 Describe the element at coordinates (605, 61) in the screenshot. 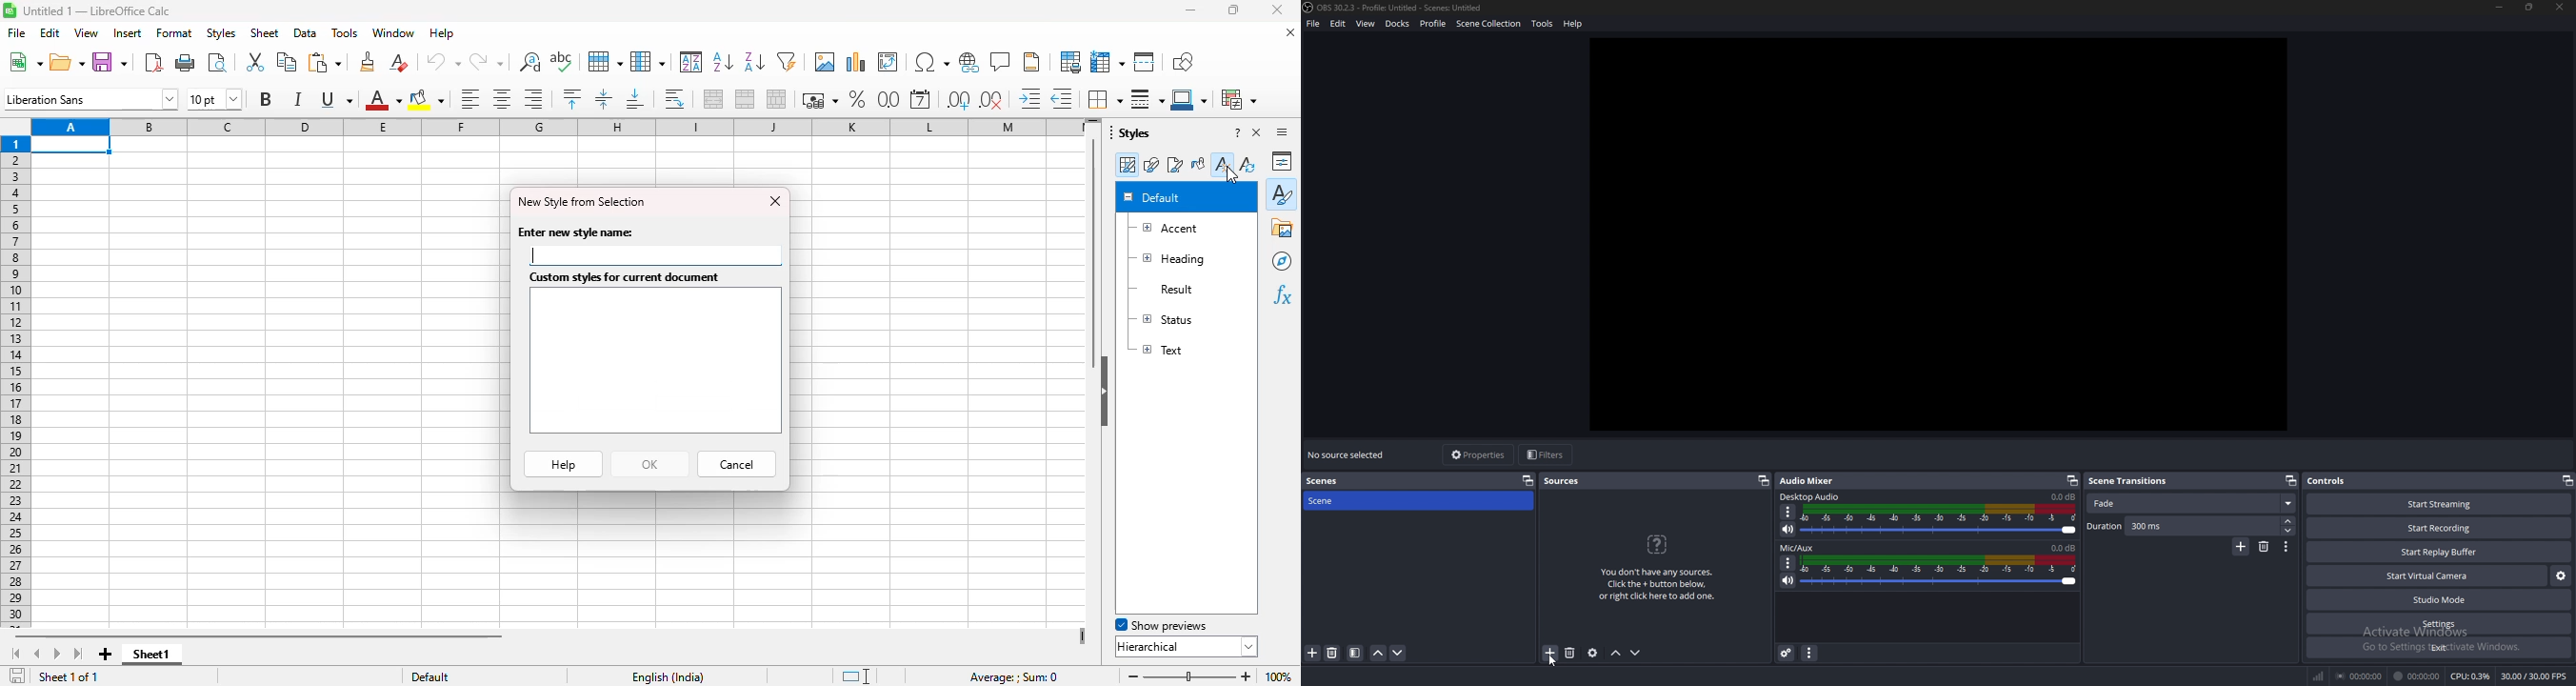

I see `row` at that location.